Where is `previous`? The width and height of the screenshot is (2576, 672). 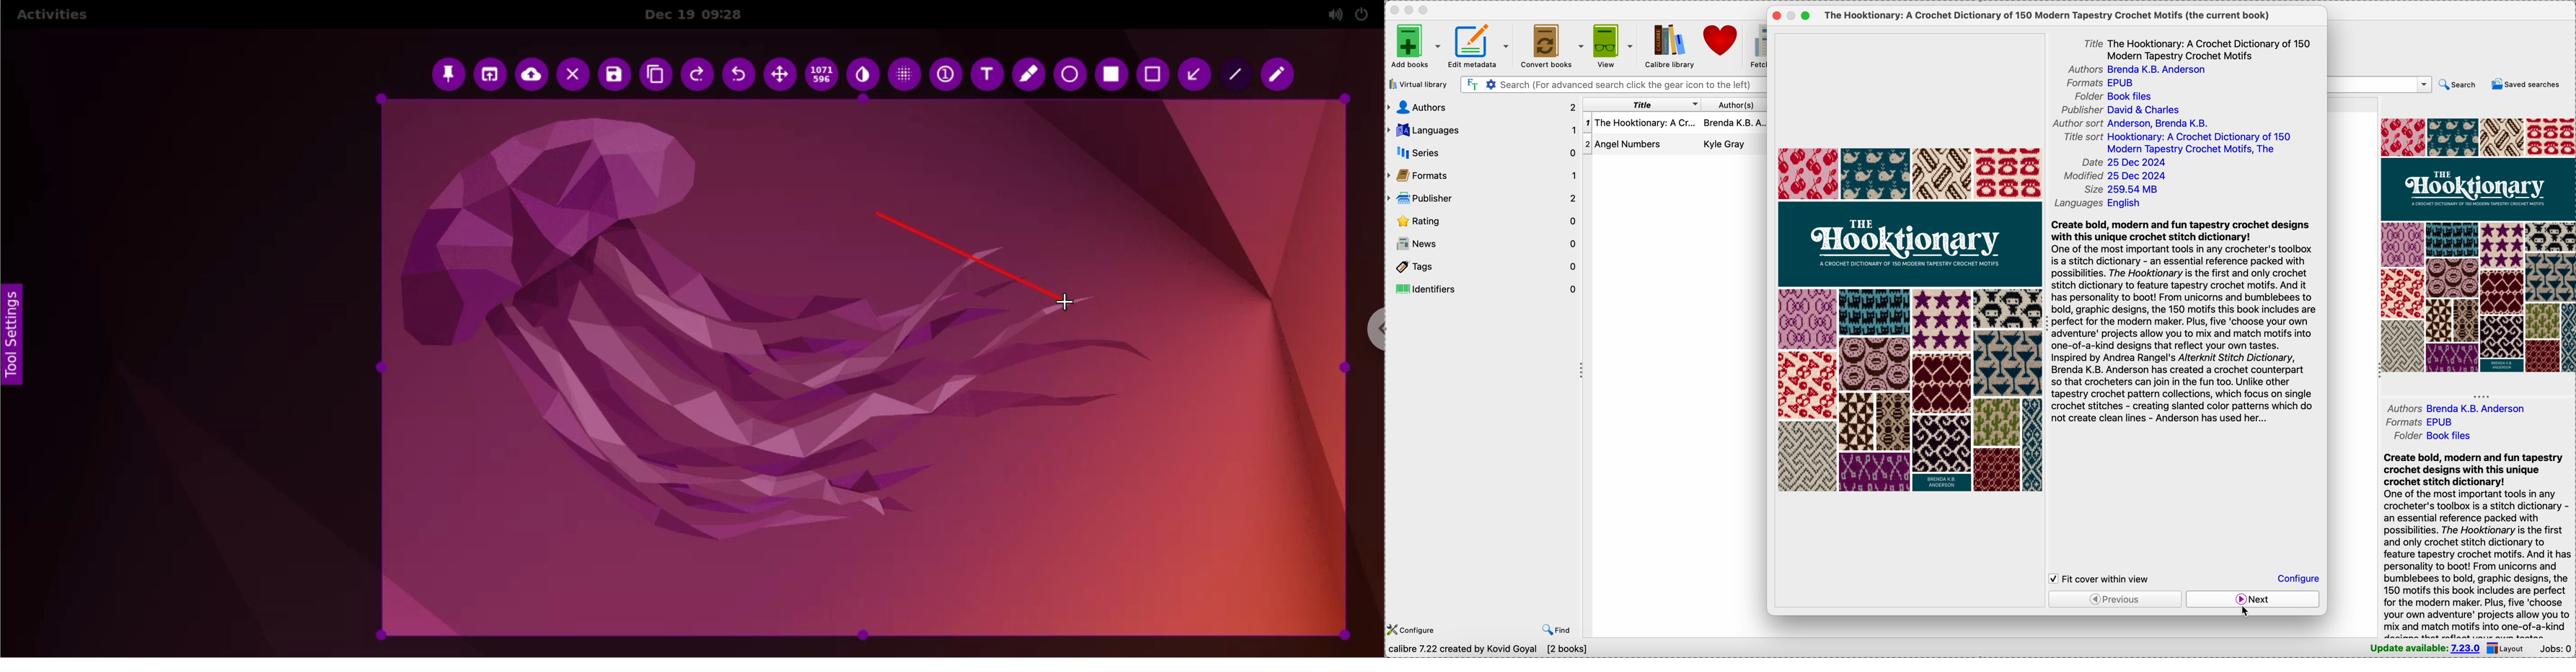
previous is located at coordinates (2115, 599).